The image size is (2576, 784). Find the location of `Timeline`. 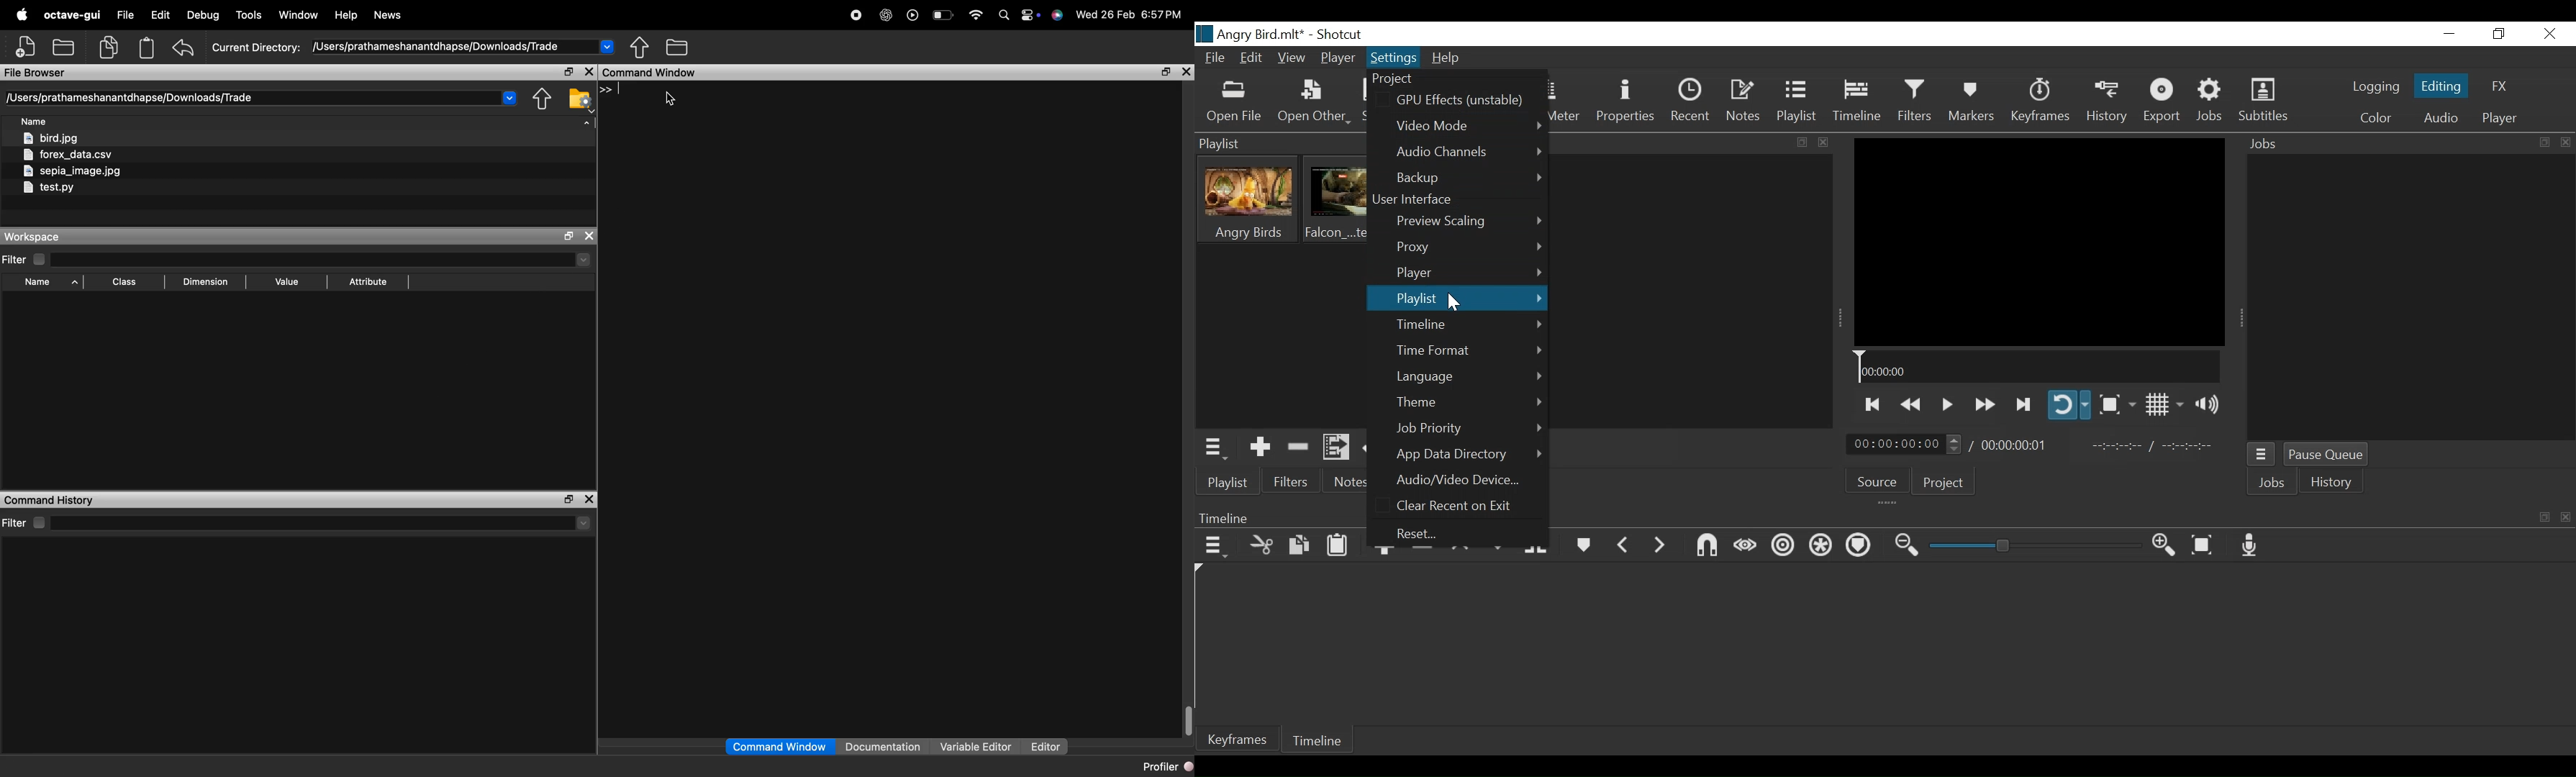

Timeline is located at coordinates (1470, 325).